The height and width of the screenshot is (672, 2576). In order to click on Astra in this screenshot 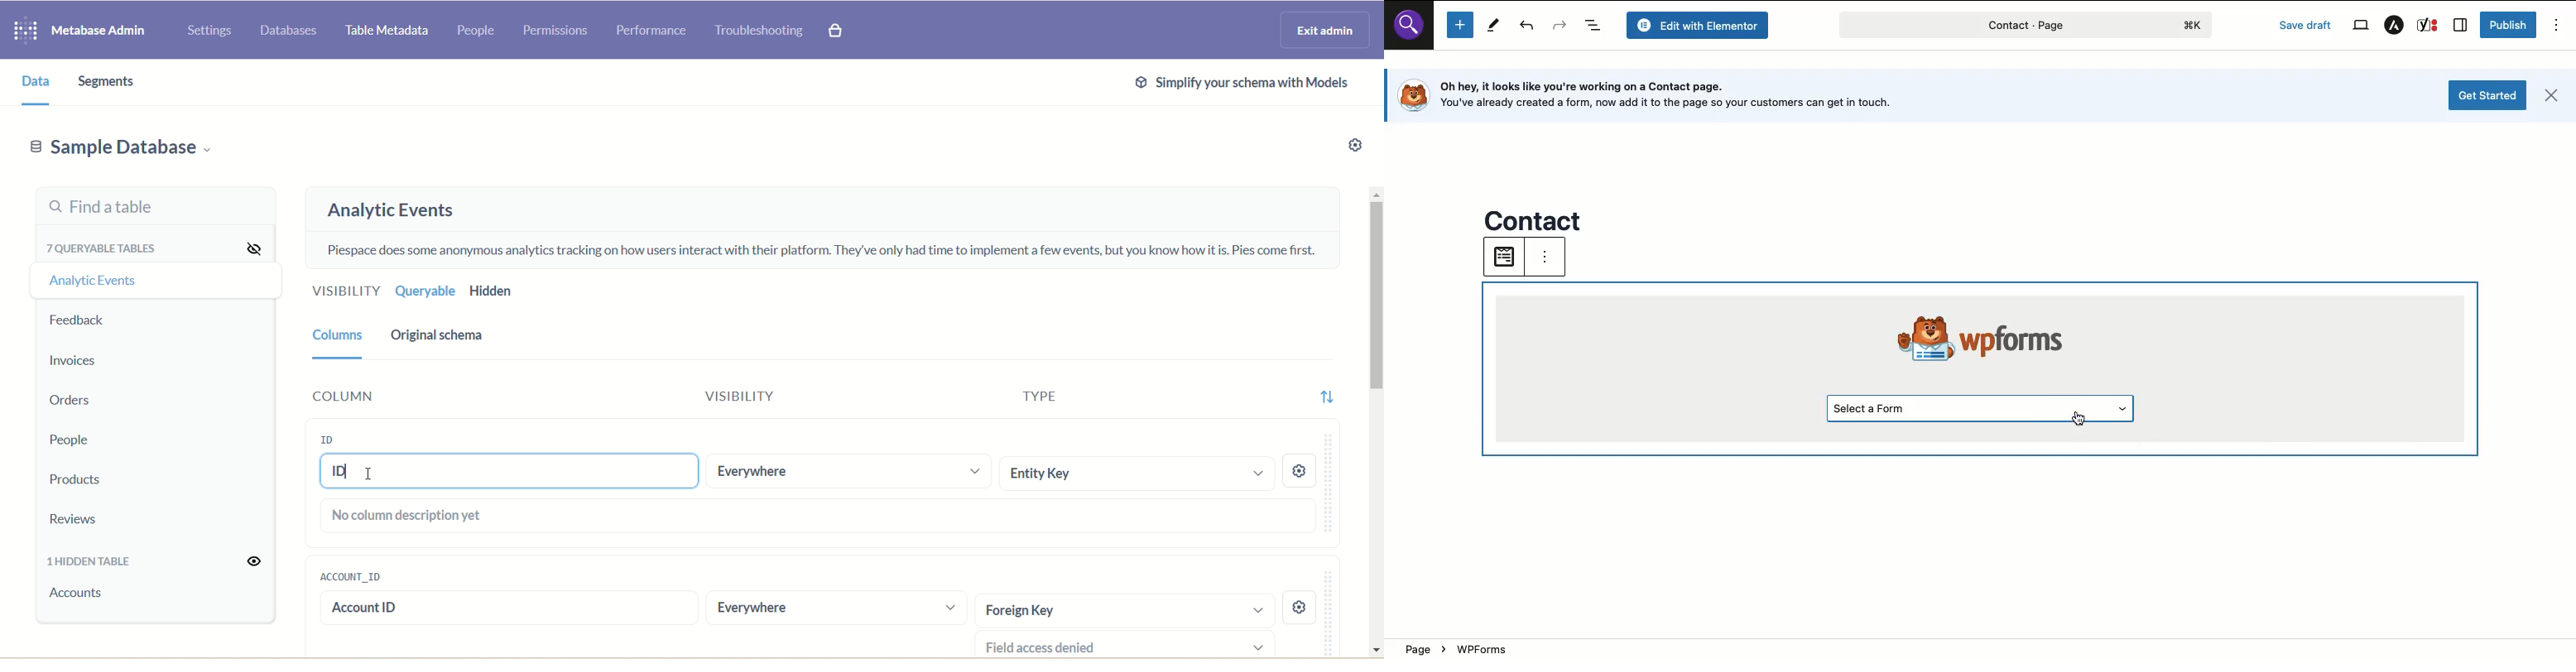, I will do `click(2393, 26)`.